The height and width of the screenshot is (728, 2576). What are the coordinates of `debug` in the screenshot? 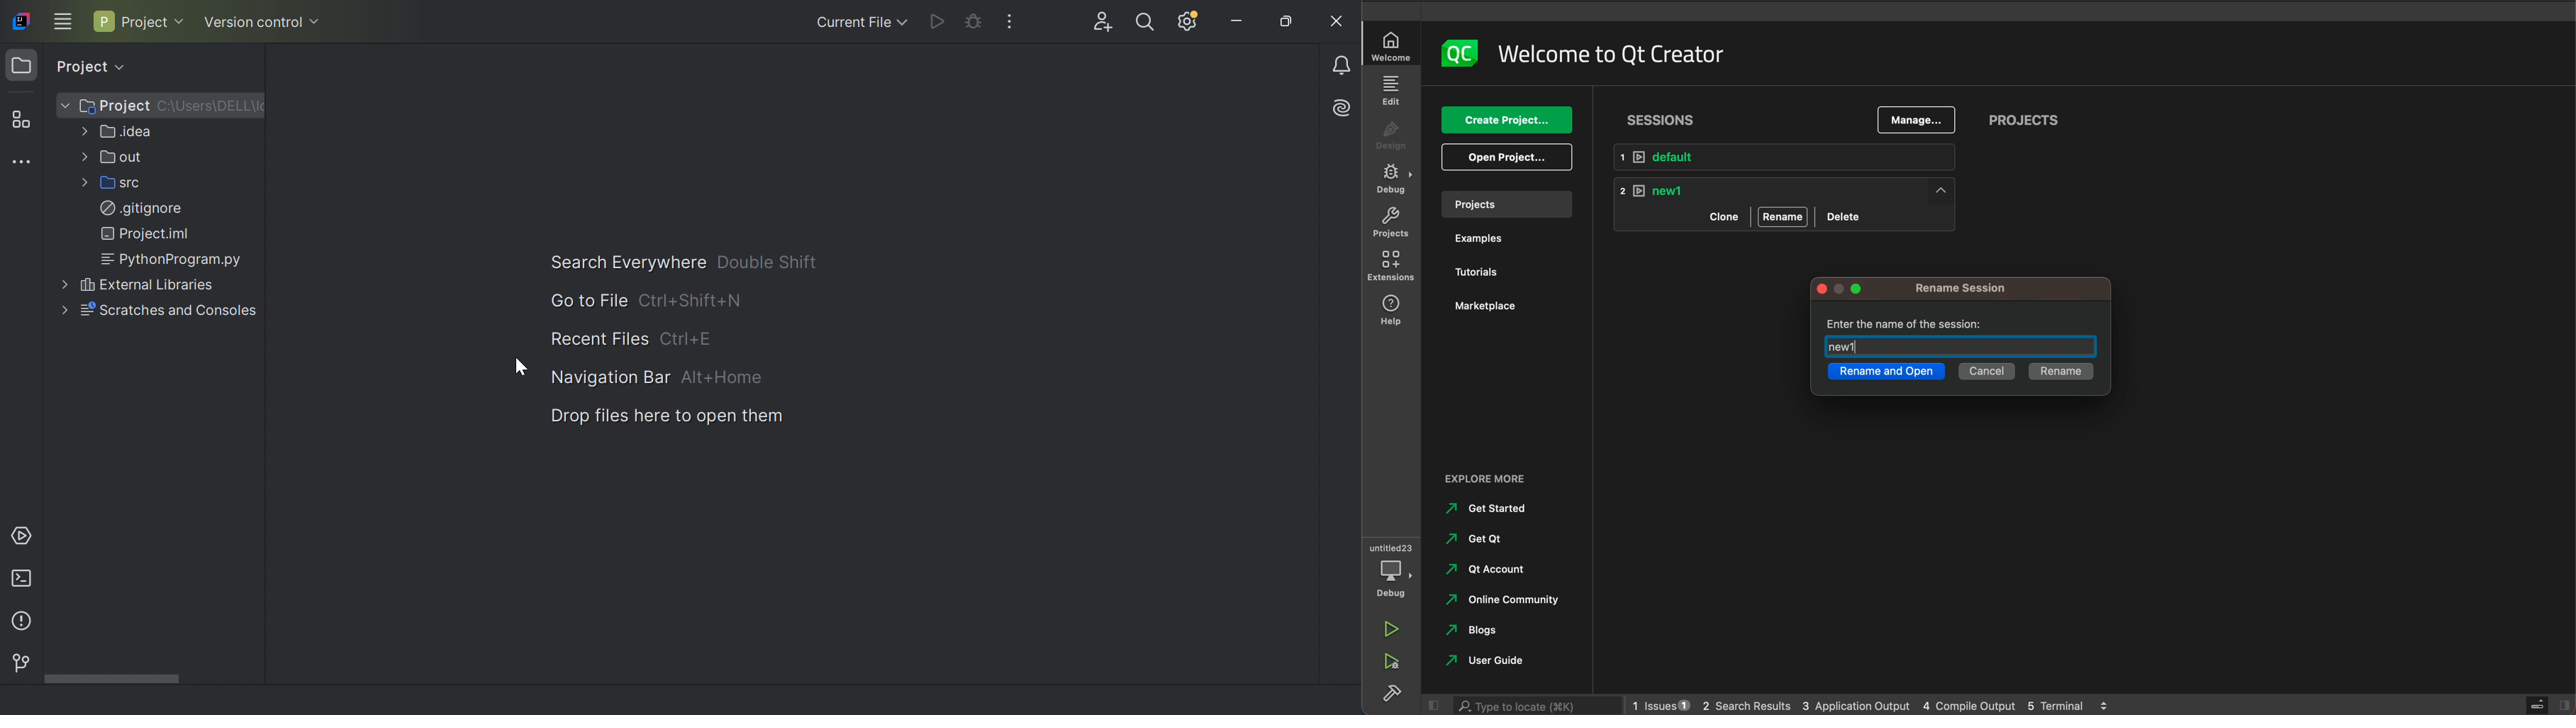 It's located at (1395, 572).